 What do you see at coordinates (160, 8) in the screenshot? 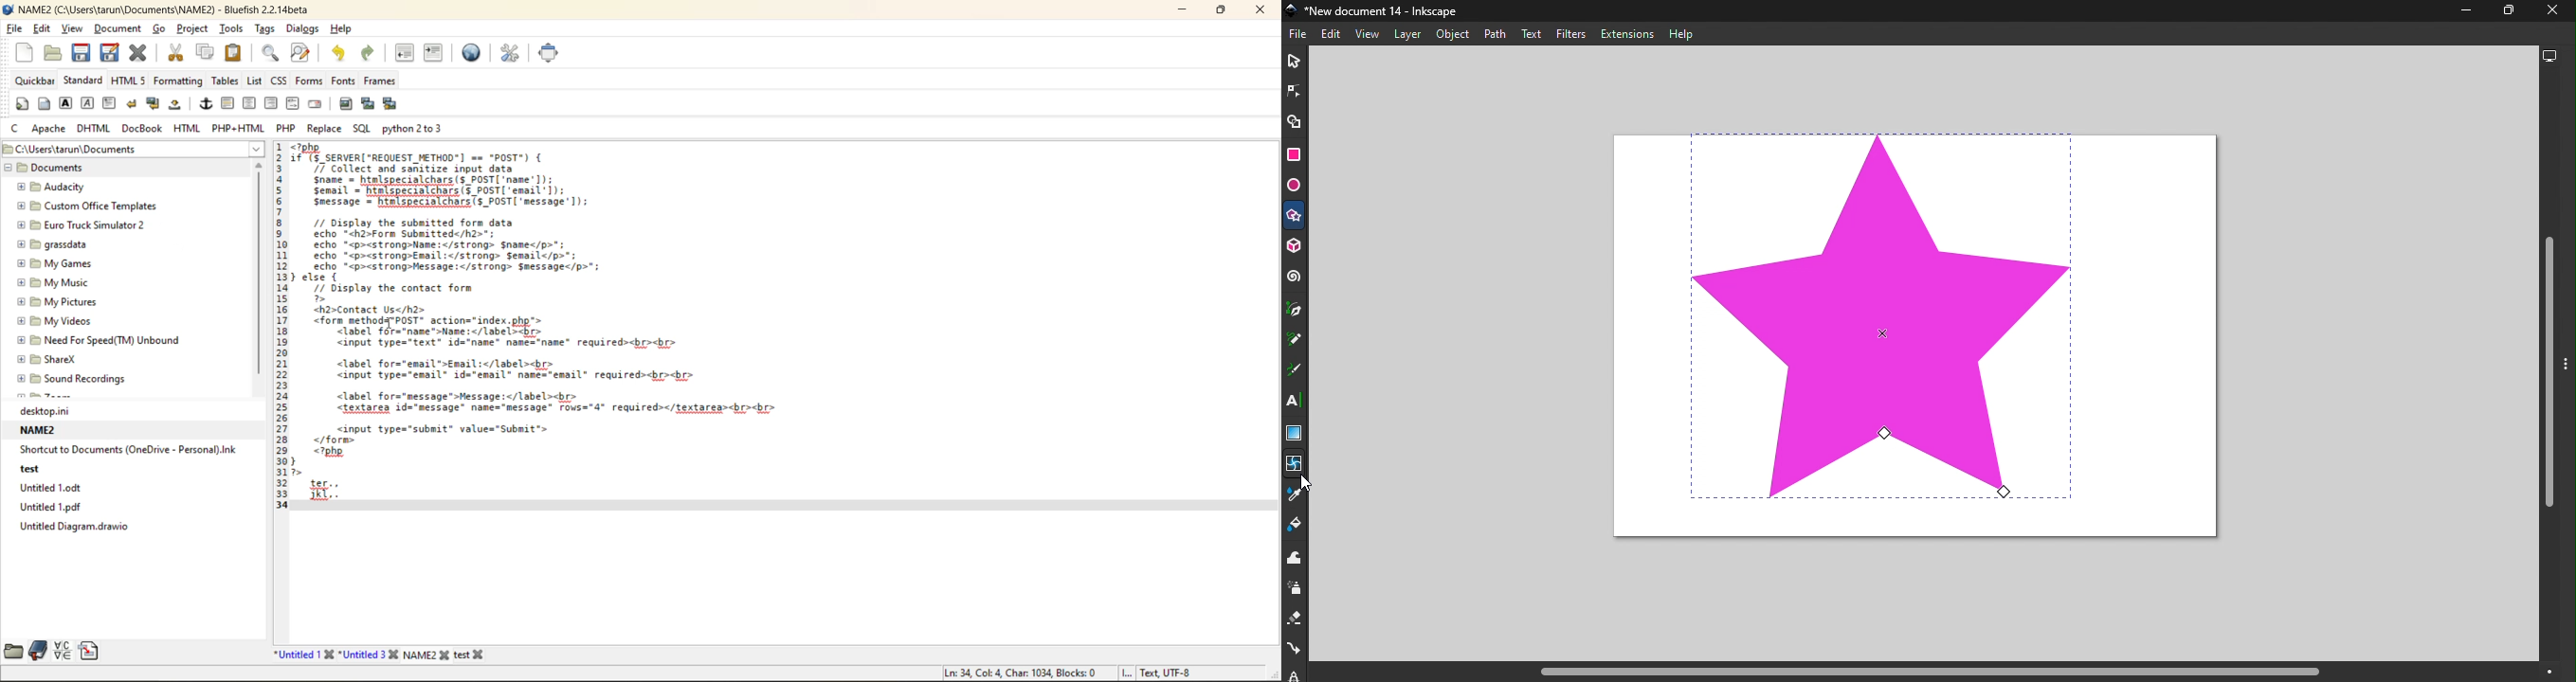
I see `file name and app name` at bounding box center [160, 8].